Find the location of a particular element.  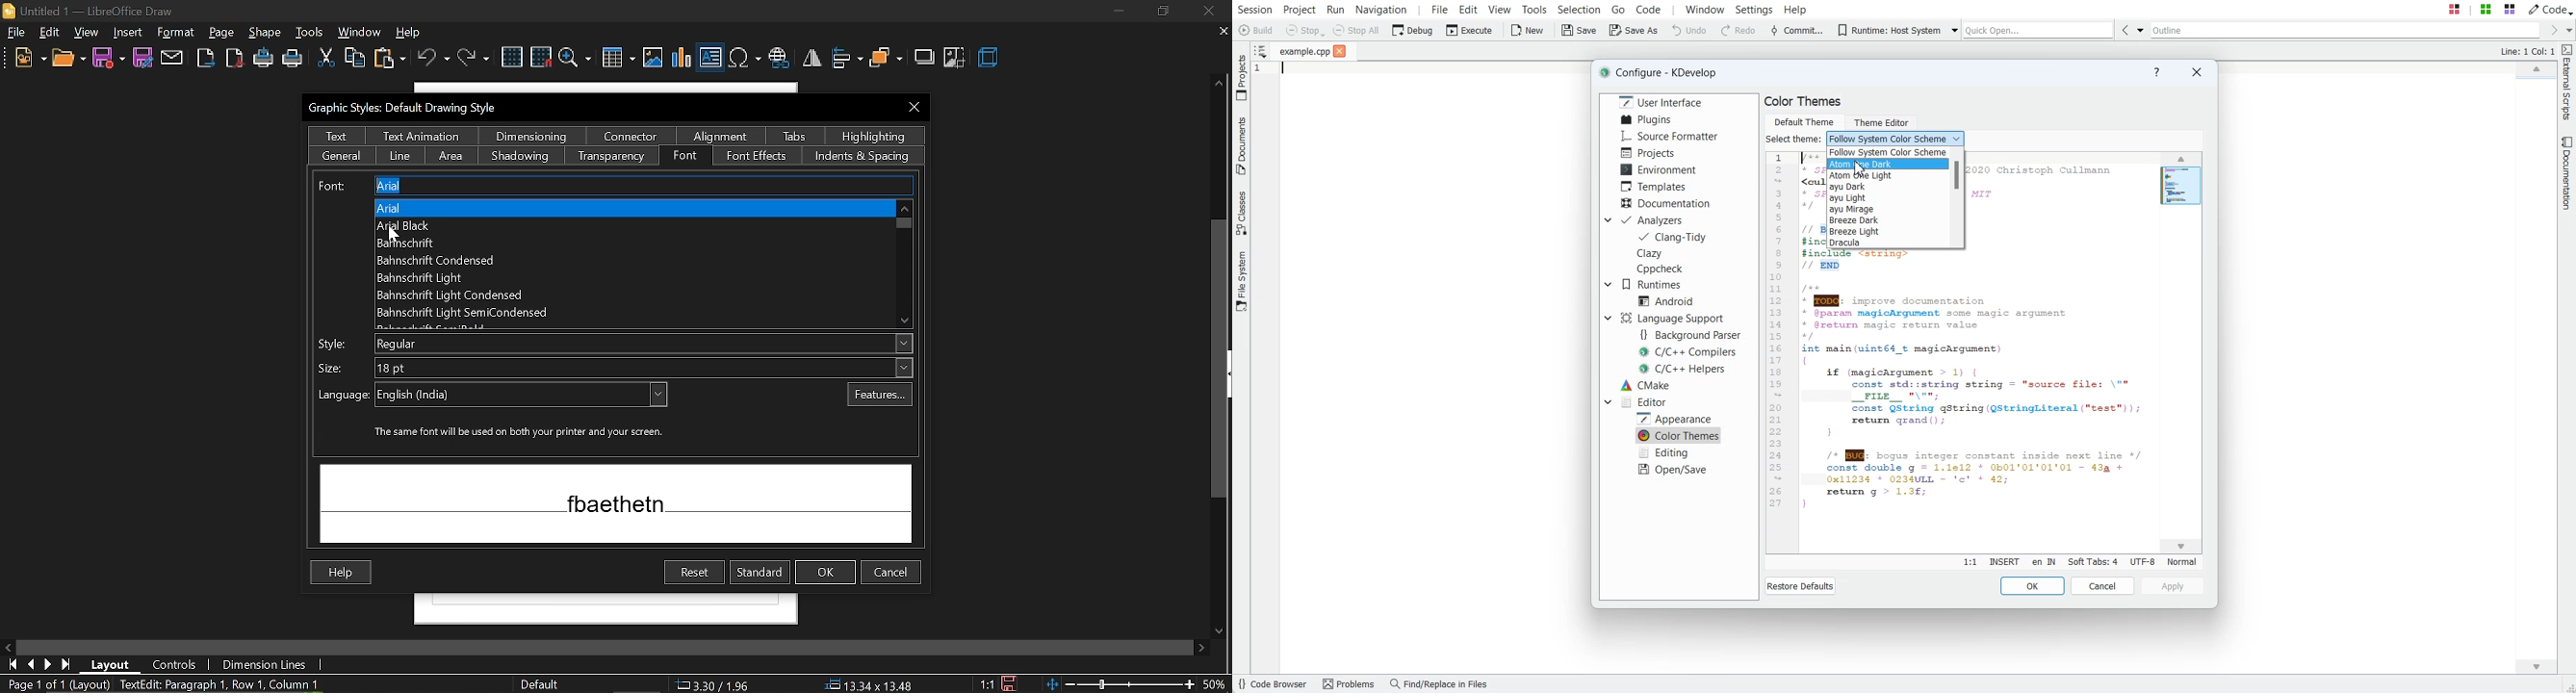

save is located at coordinates (1015, 681).